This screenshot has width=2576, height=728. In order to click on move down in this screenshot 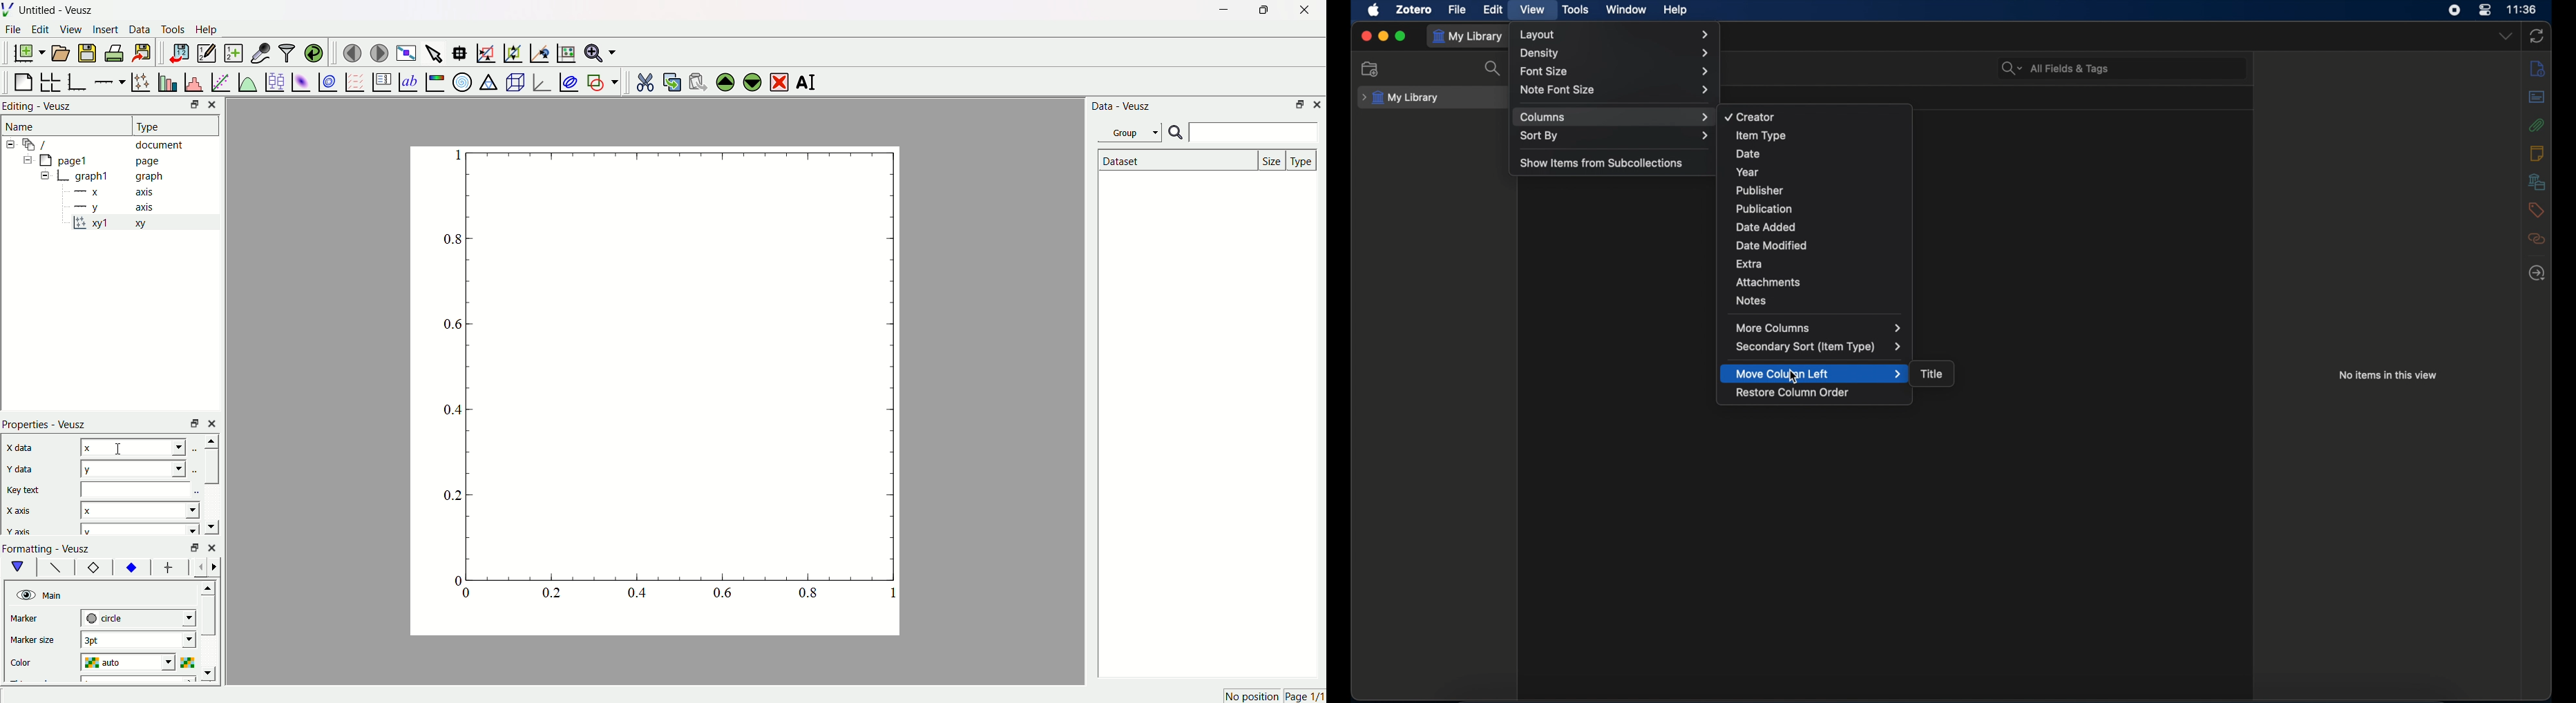, I will do `click(211, 673)`.